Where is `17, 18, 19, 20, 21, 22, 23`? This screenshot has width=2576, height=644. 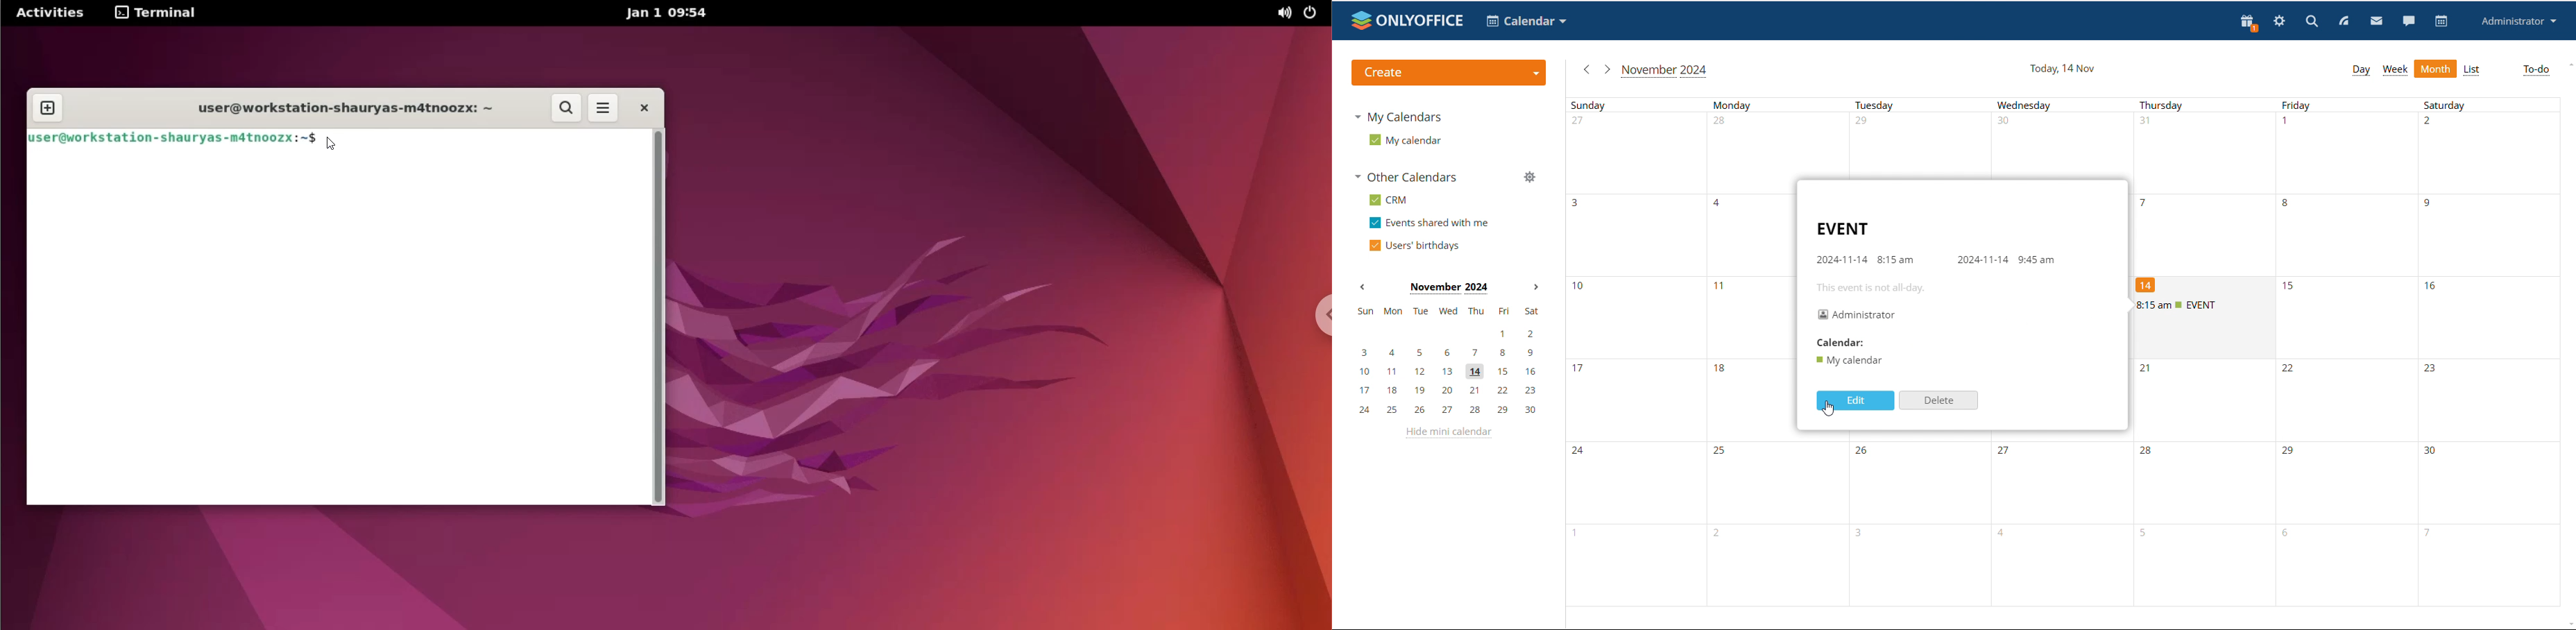
17, 18, 19, 20, 21, 22, 23 is located at coordinates (1448, 391).